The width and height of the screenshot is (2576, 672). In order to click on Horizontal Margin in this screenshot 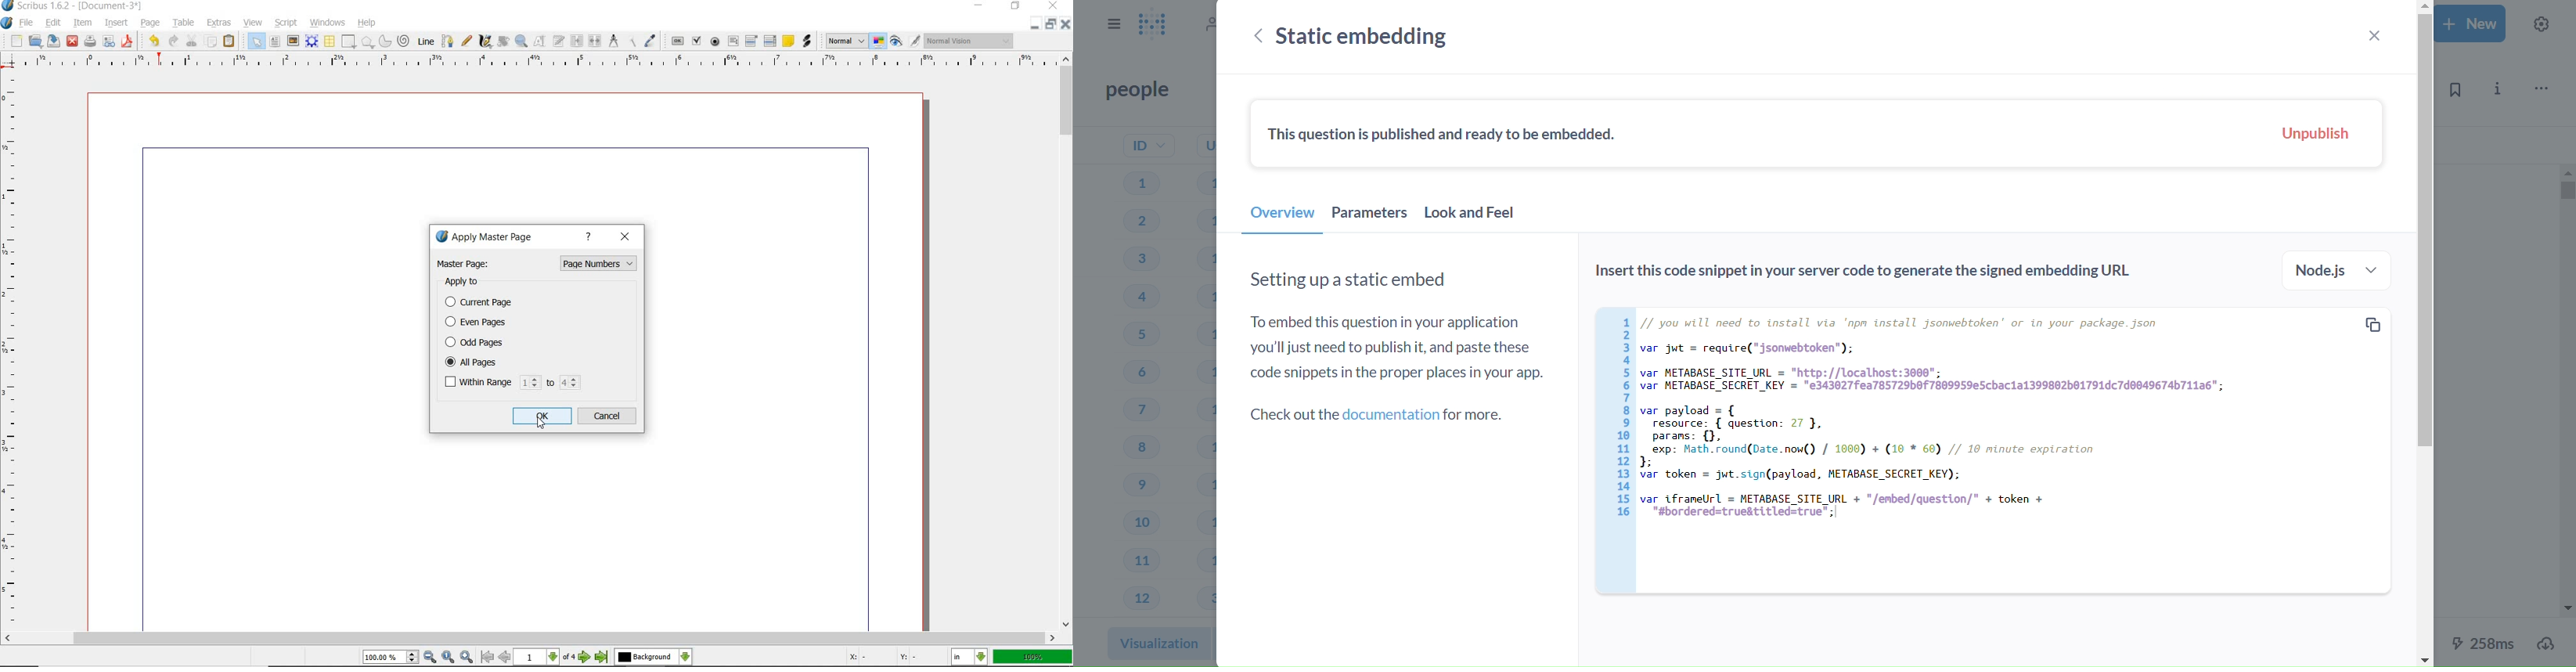, I will do `click(538, 62)`.